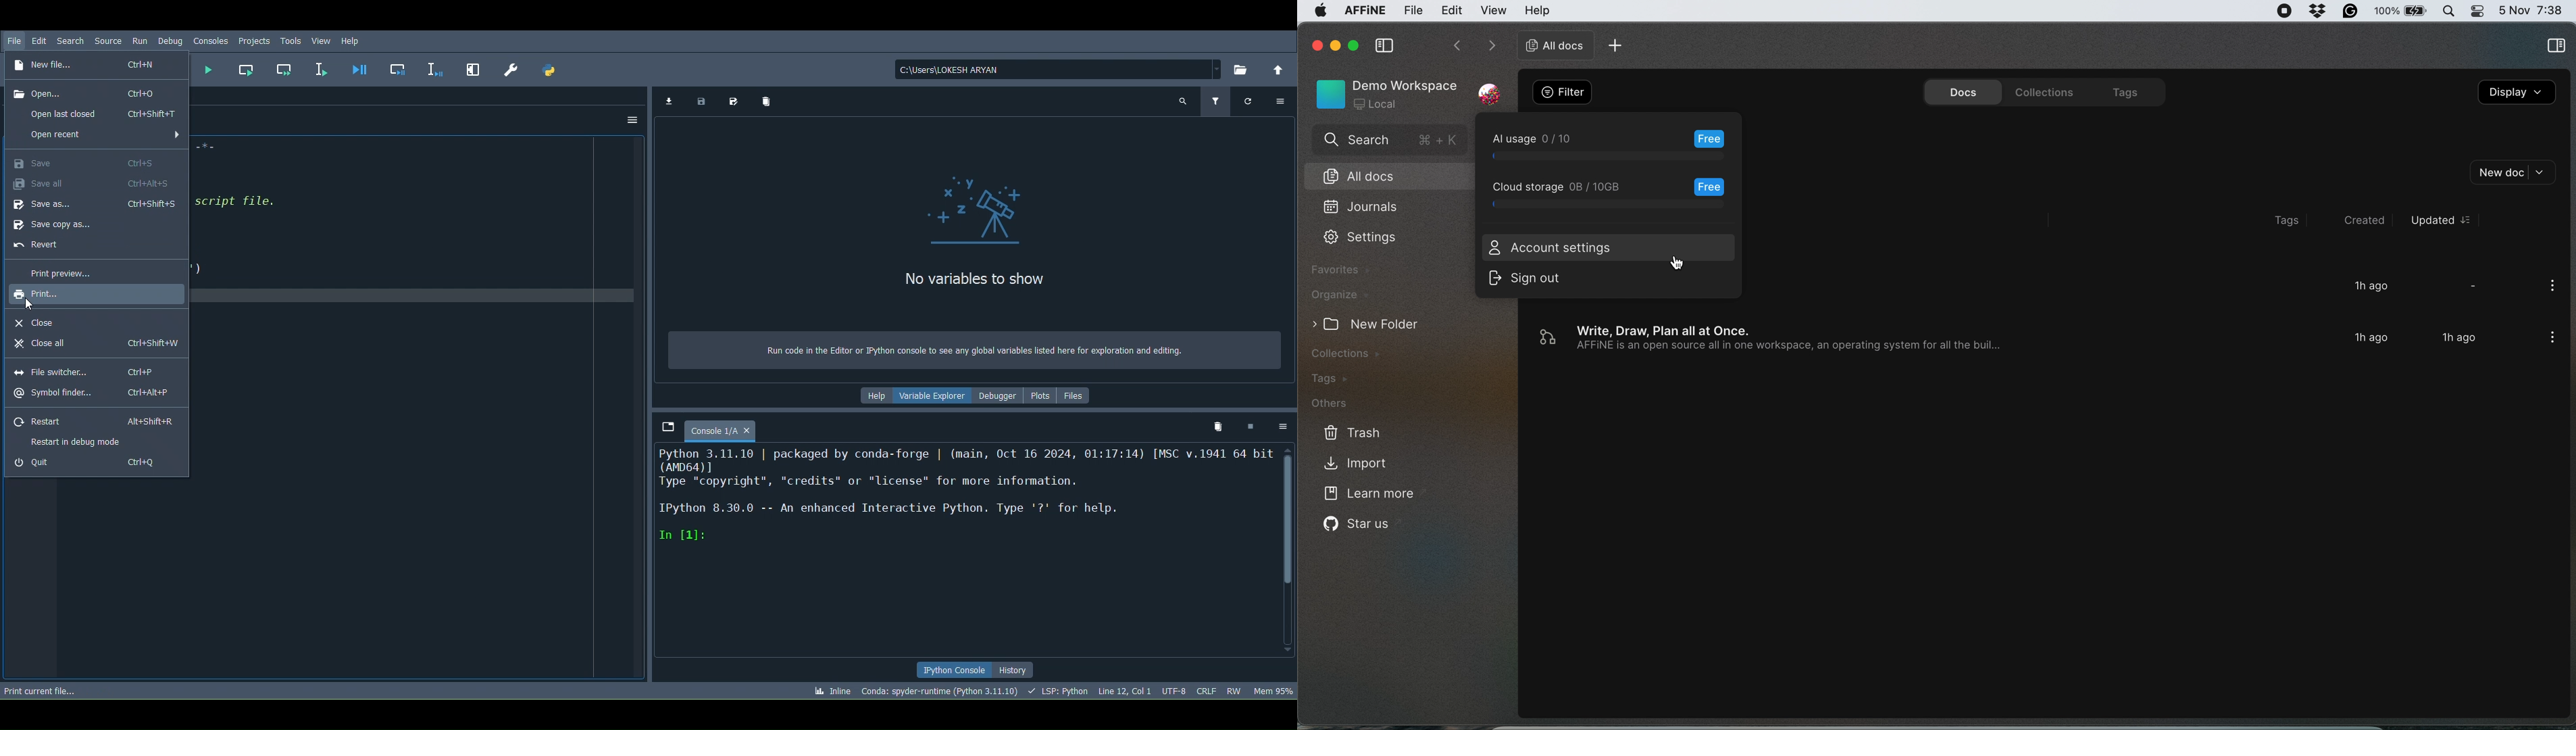 The width and height of the screenshot is (2576, 756). Describe the element at coordinates (91, 185) in the screenshot. I see `Save all` at that location.